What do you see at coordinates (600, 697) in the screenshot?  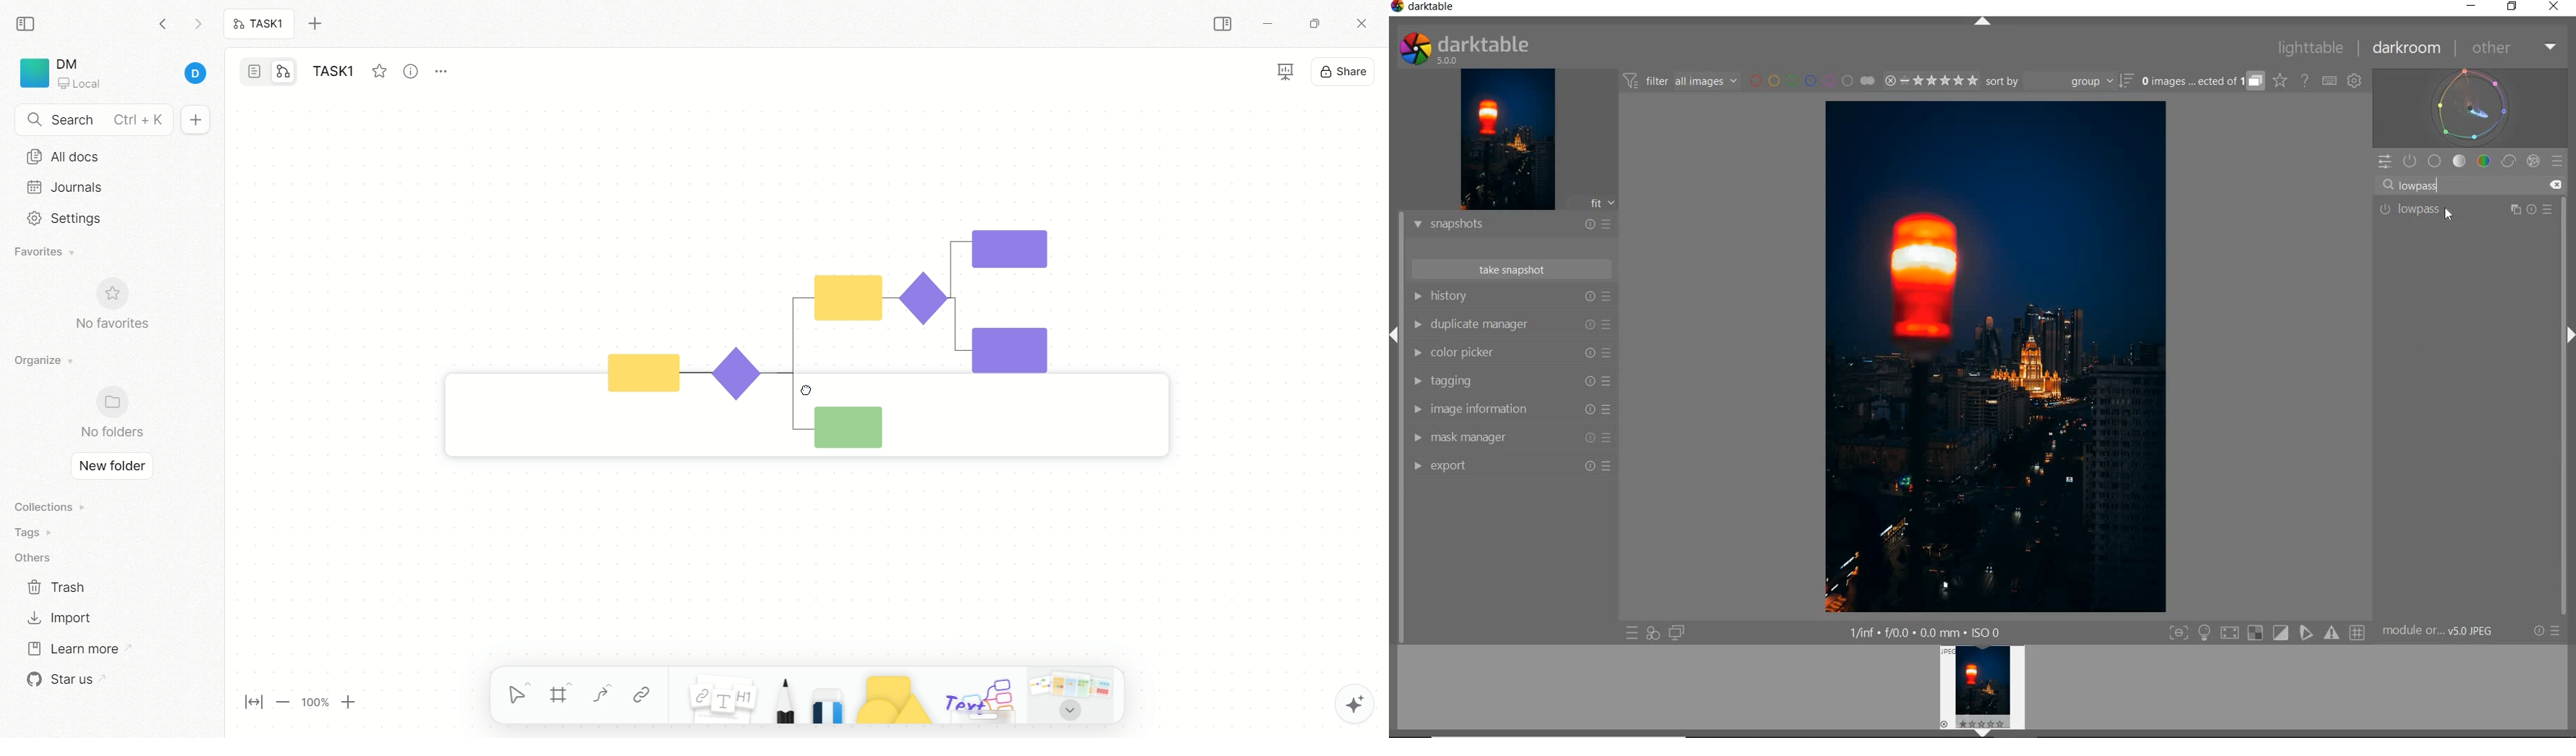 I see `curve` at bounding box center [600, 697].